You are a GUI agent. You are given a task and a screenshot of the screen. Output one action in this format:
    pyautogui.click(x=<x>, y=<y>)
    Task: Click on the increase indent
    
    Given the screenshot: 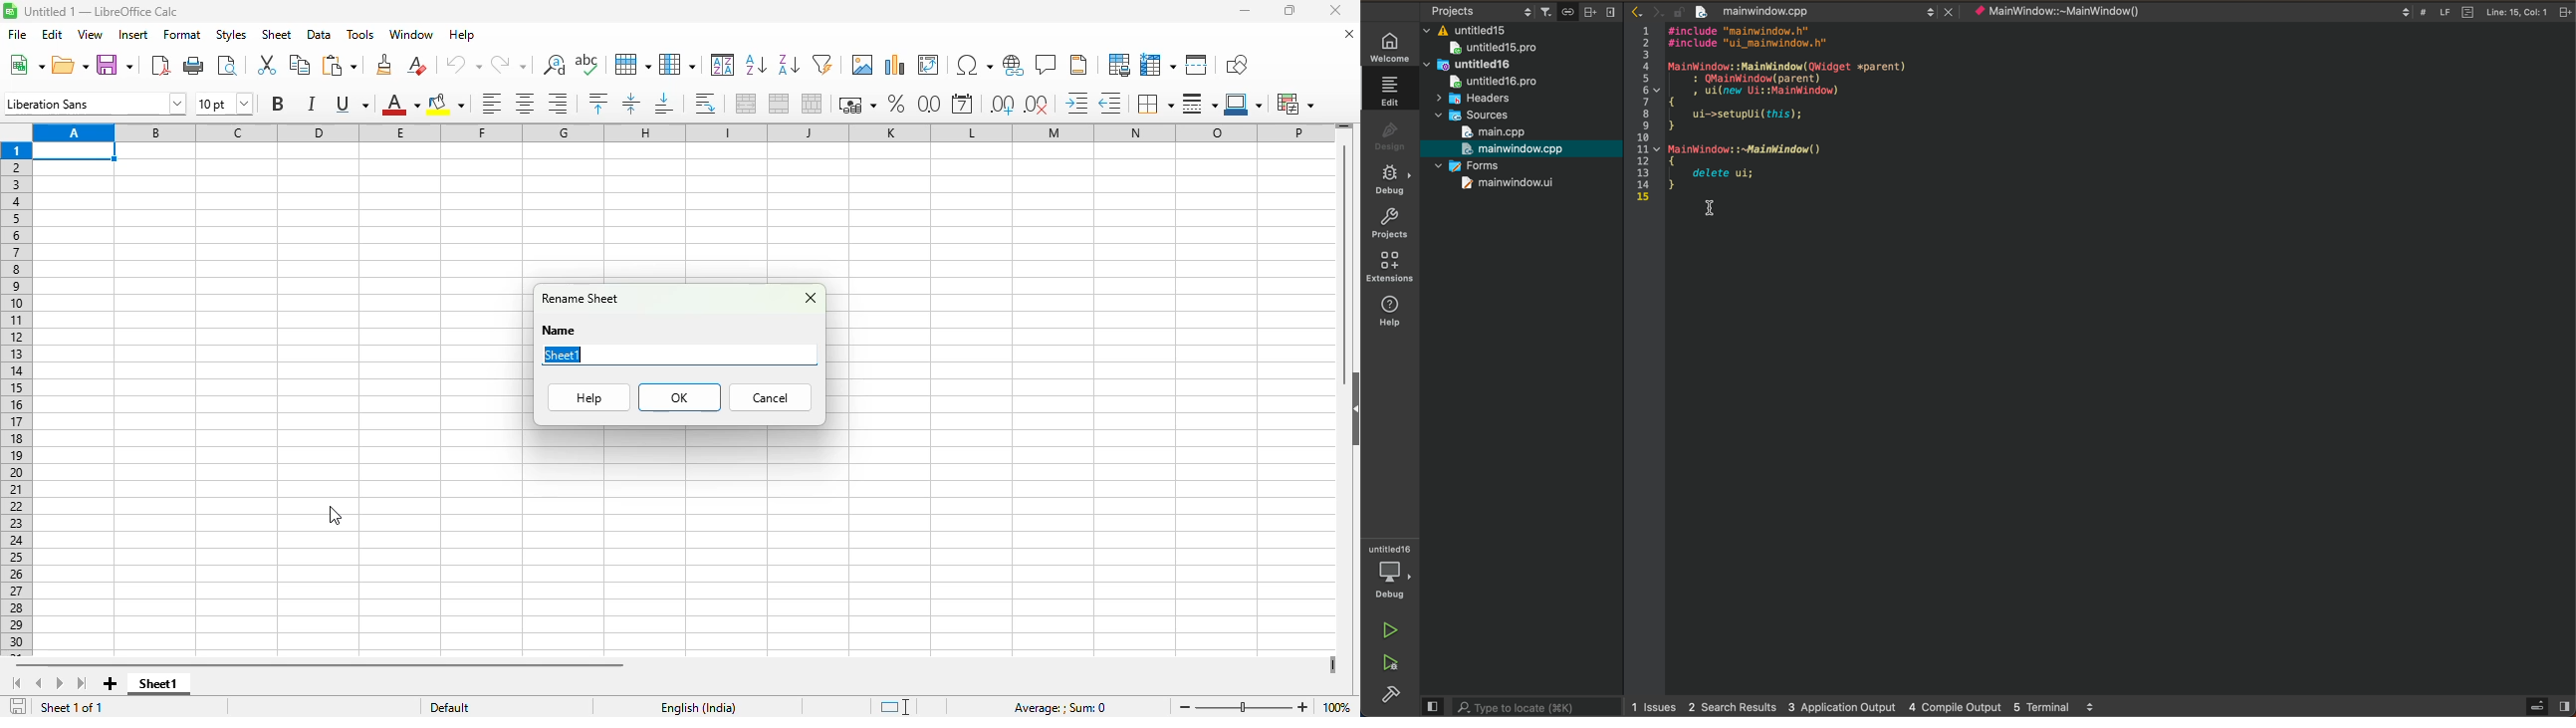 What is the action you would take?
    pyautogui.click(x=1075, y=102)
    